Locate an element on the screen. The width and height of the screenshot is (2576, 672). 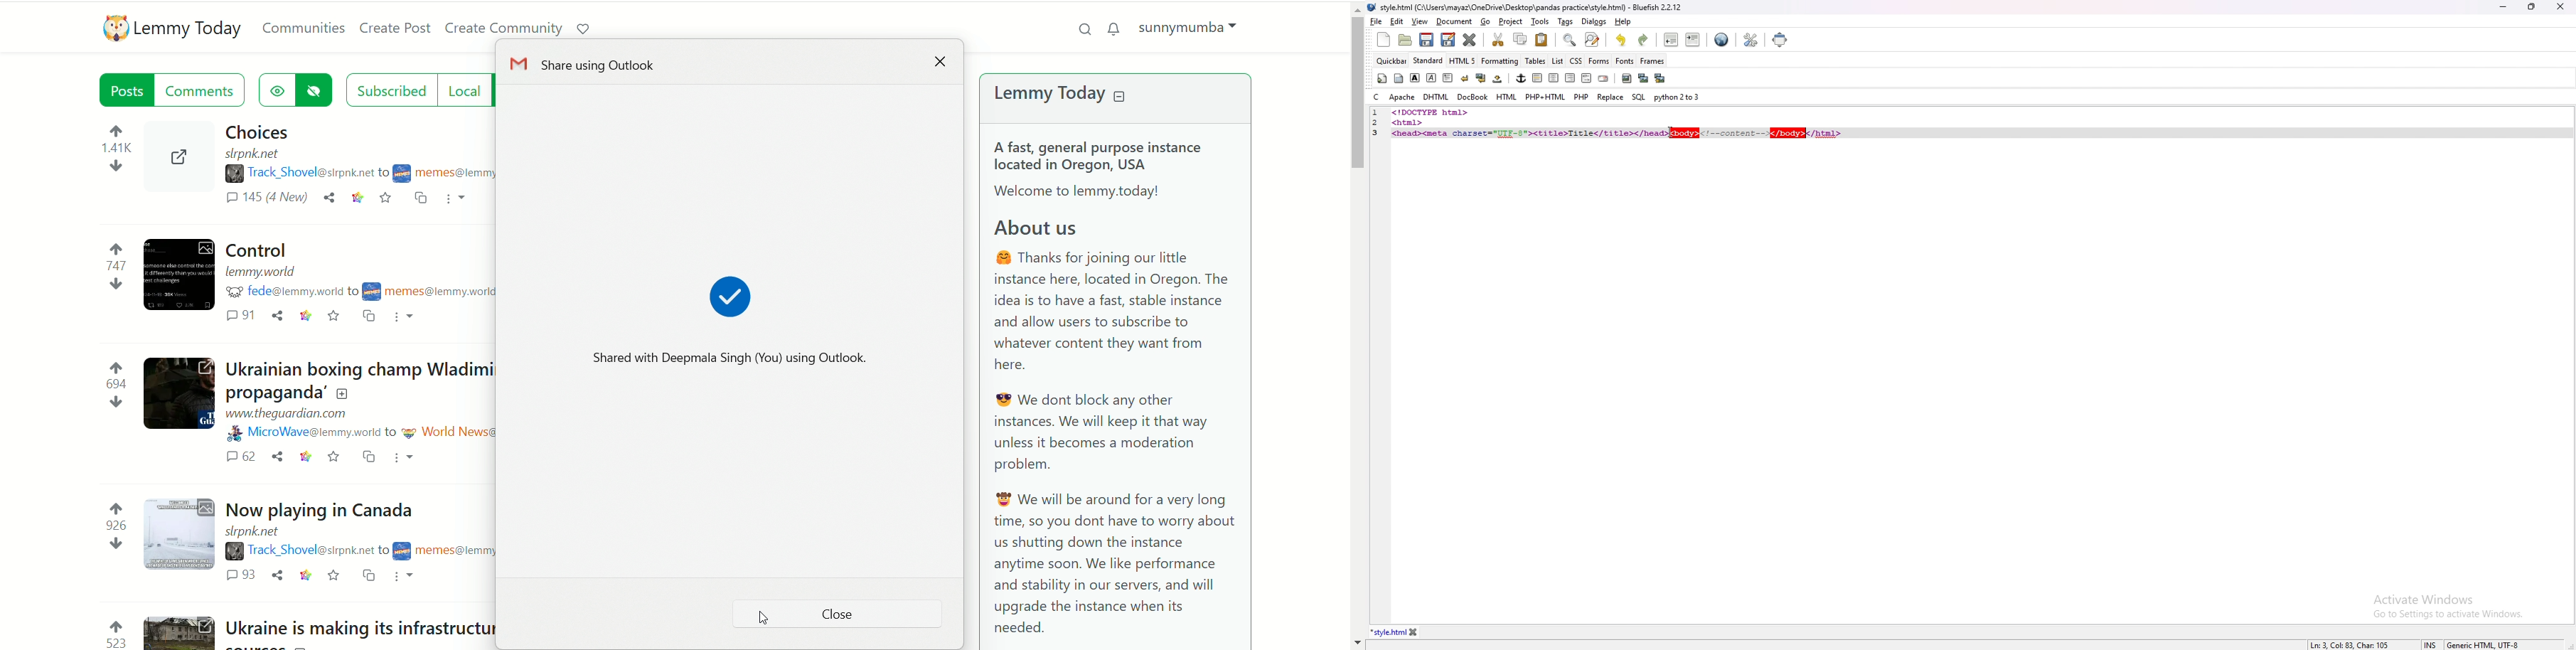
Post on "Ukrainian boxing champ Wladimir Klitschko calls out Rogan for ‘repeating Russian propaganda’" is located at coordinates (365, 381).